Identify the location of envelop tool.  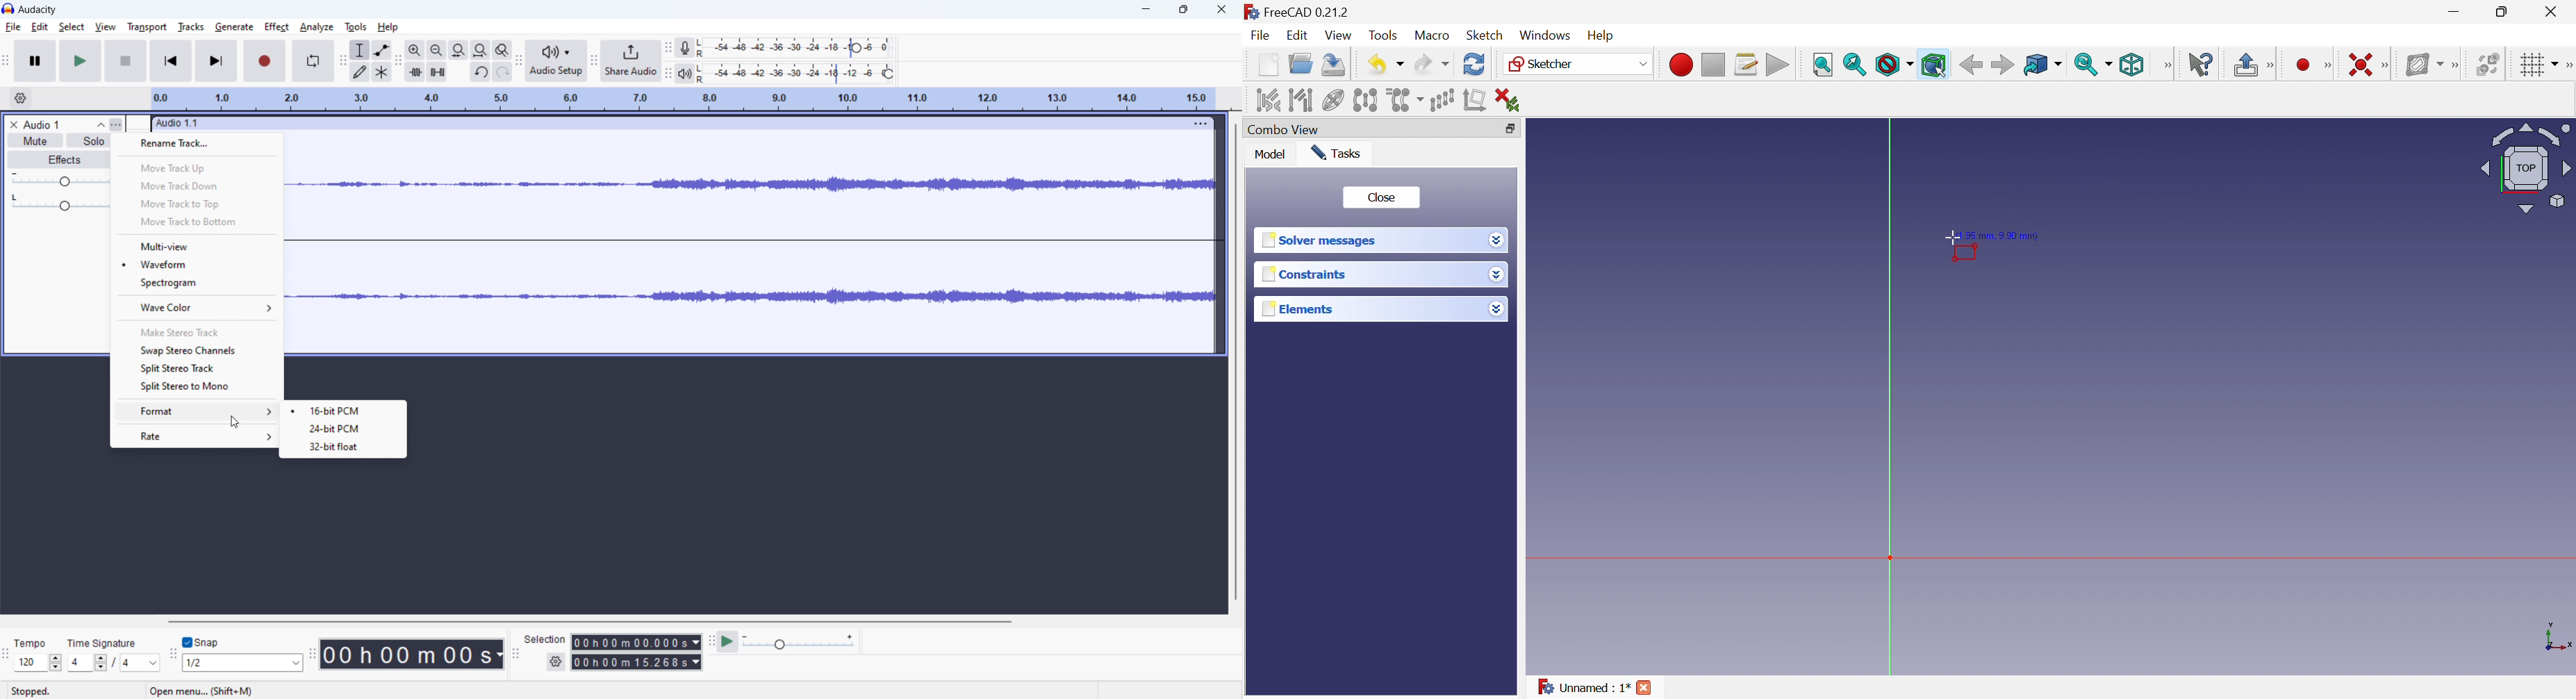
(382, 50).